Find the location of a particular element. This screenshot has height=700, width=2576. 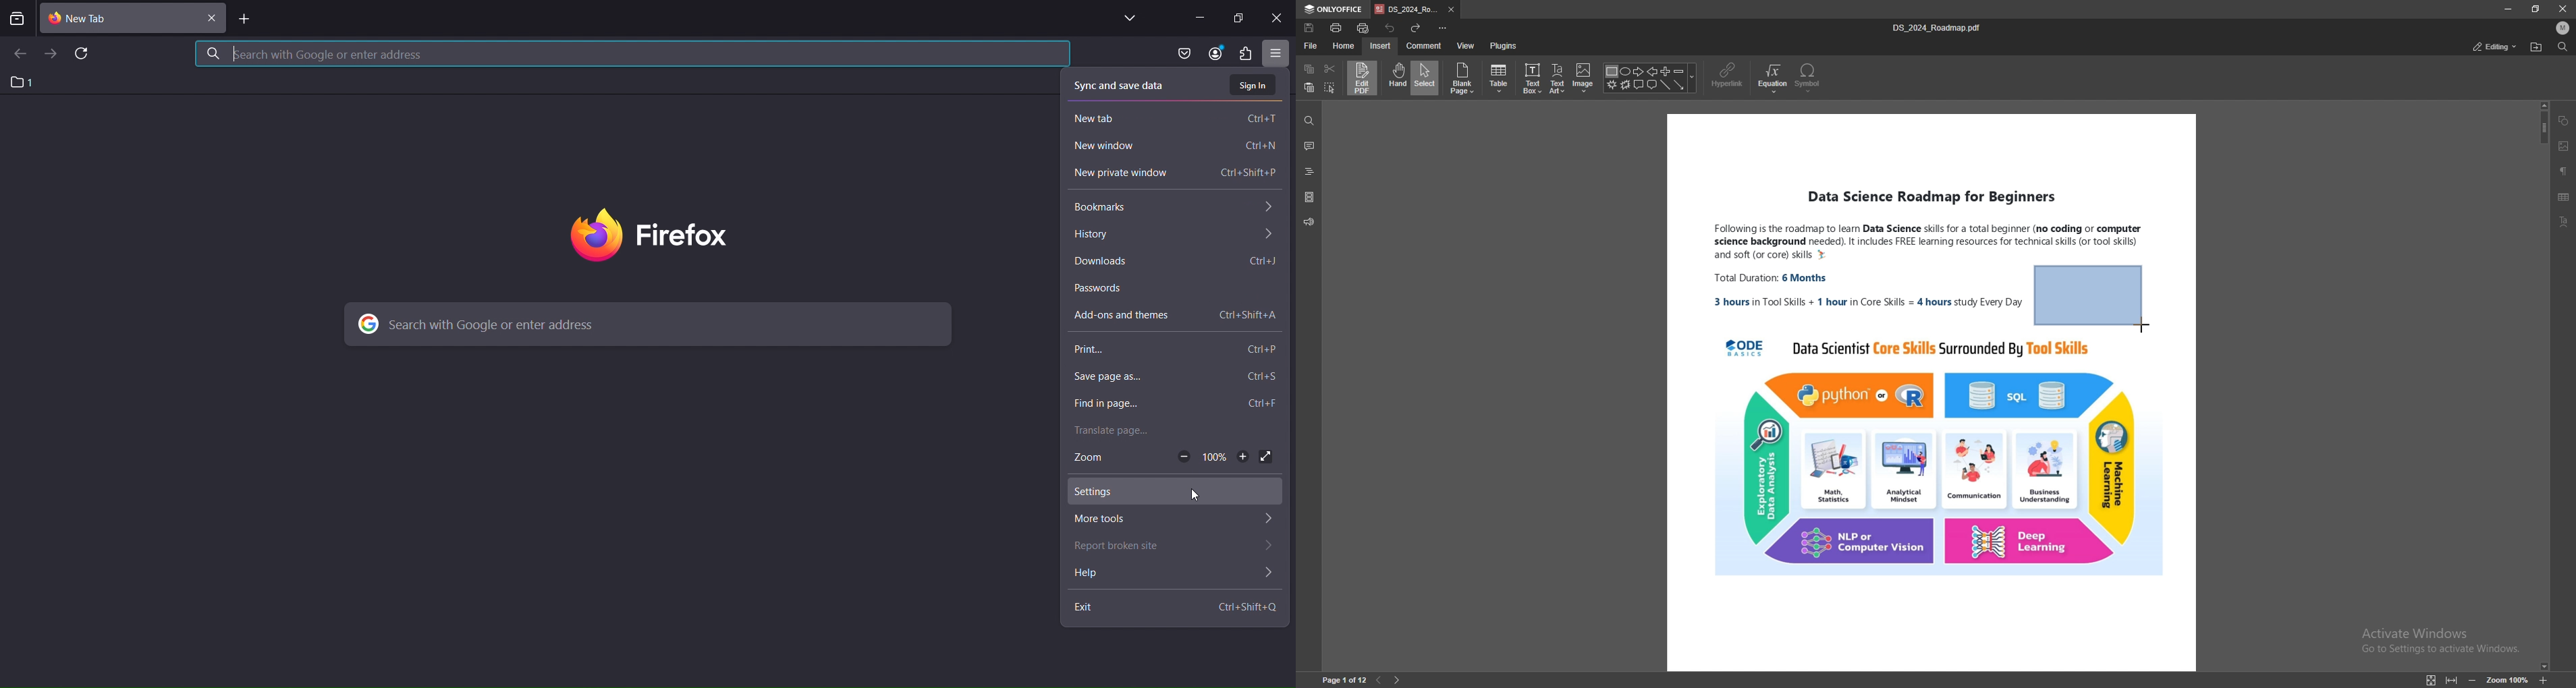

find in page is located at coordinates (1172, 405).